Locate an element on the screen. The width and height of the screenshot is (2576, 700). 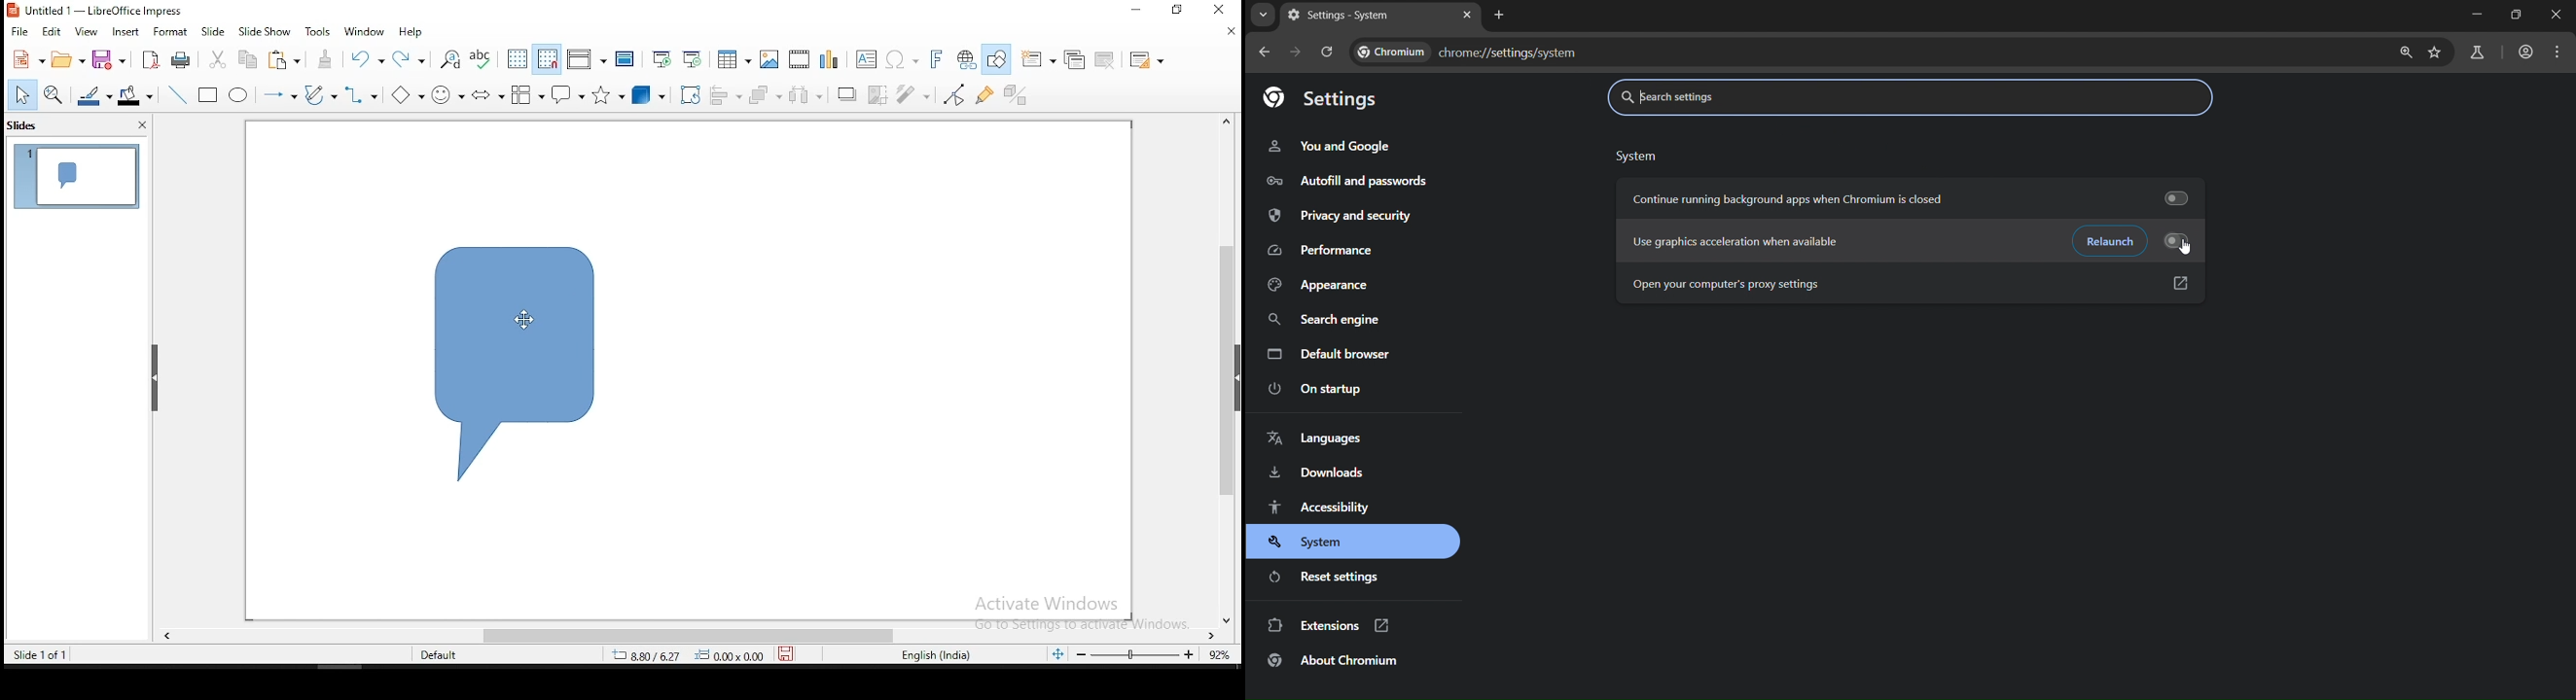
scroll bar is located at coordinates (699, 637).